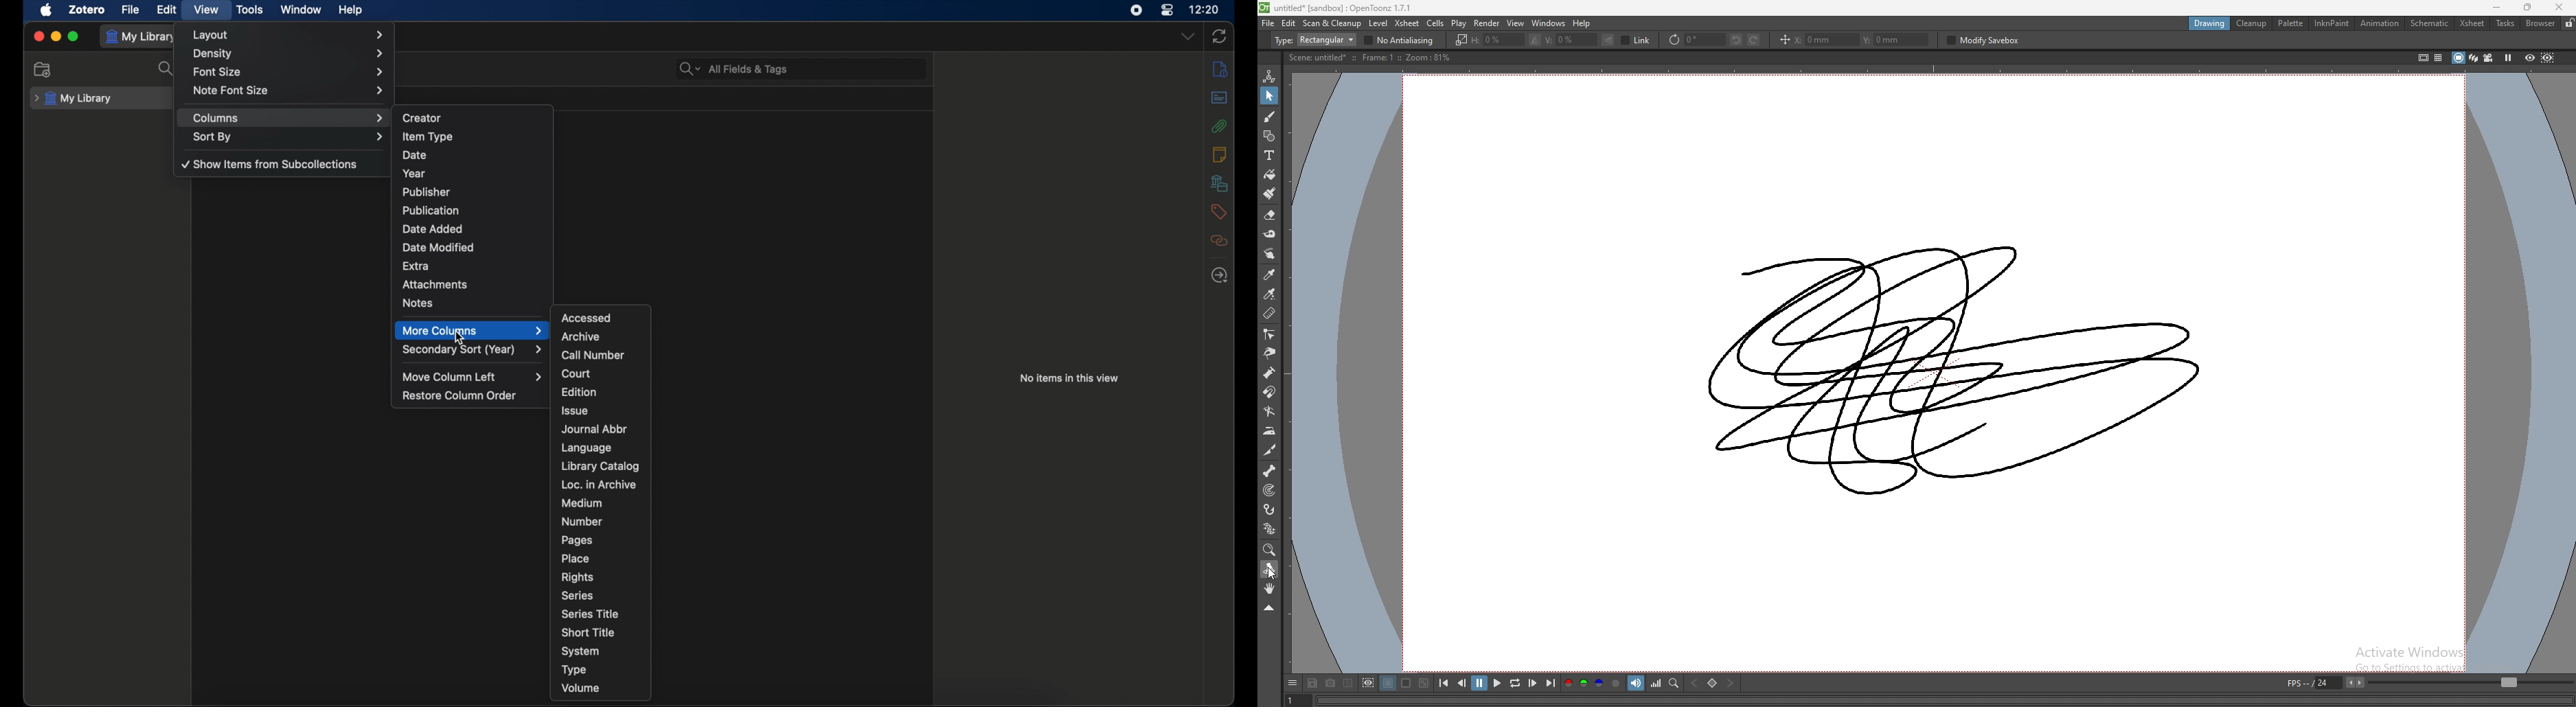  What do you see at coordinates (1571, 40) in the screenshot?
I see `vertical` at bounding box center [1571, 40].